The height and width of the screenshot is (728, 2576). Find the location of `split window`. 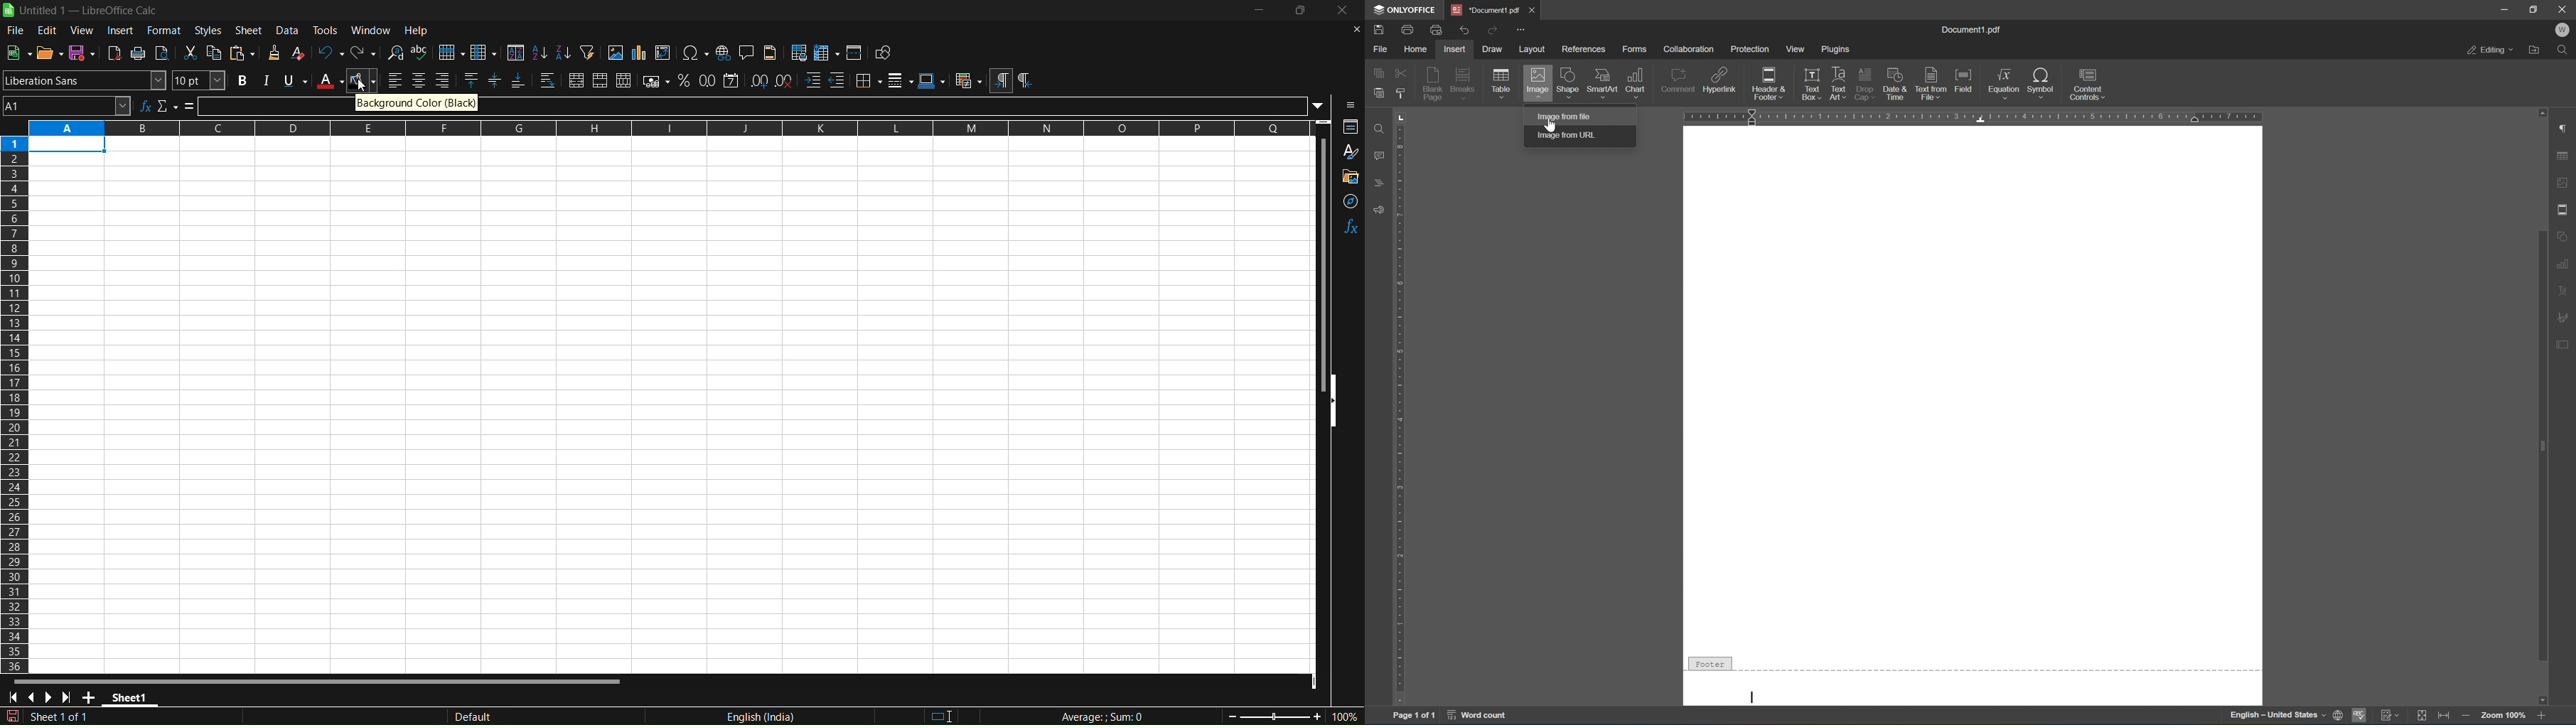

split window is located at coordinates (855, 53).